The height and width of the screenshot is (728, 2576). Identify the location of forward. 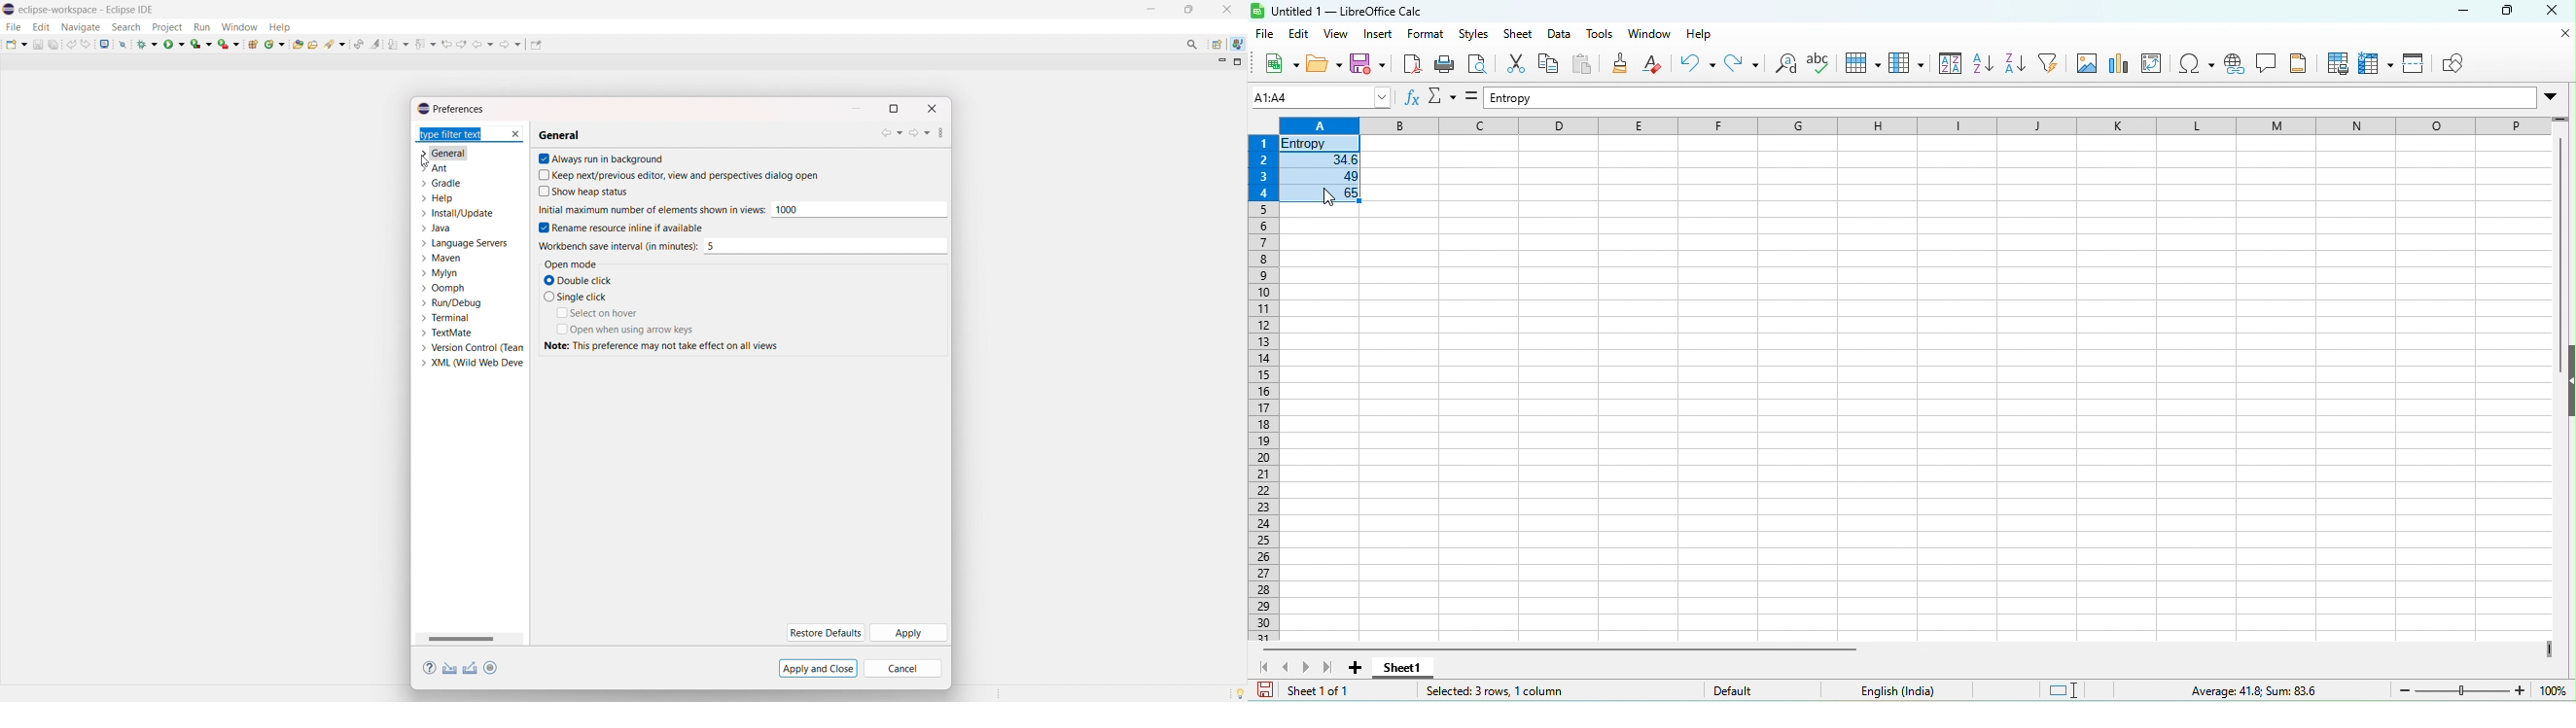
(919, 133).